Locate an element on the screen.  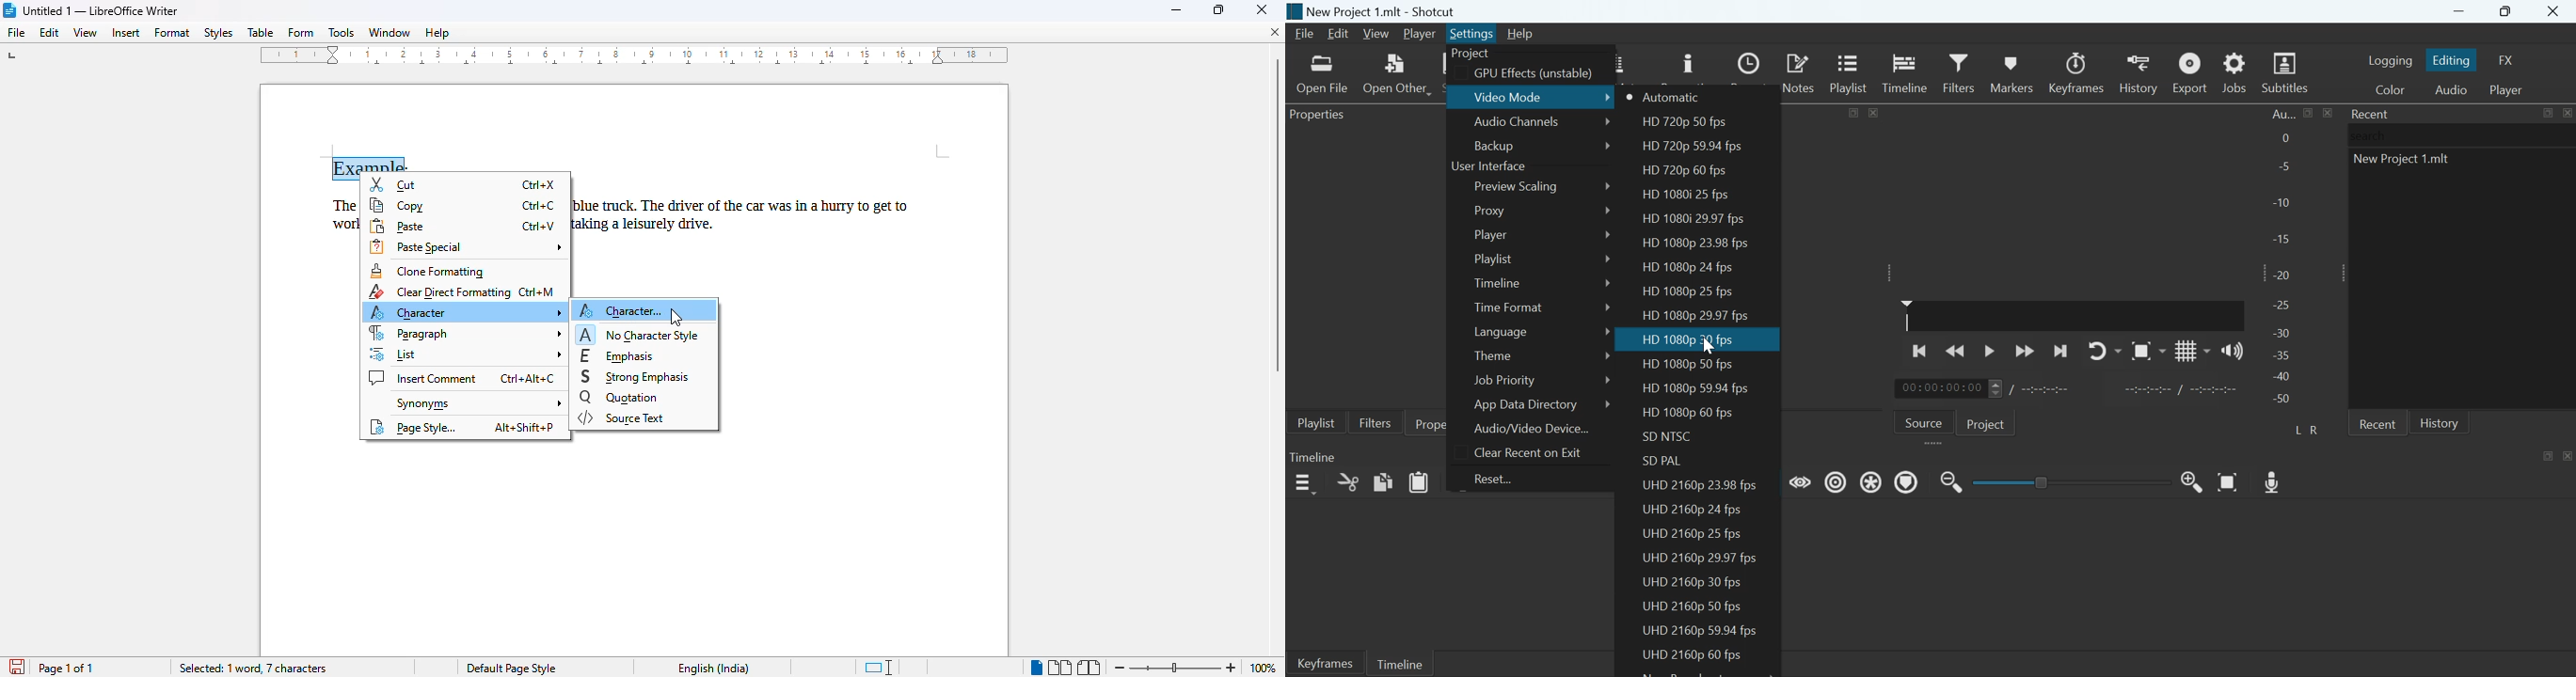
Maximize is located at coordinates (2508, 12).